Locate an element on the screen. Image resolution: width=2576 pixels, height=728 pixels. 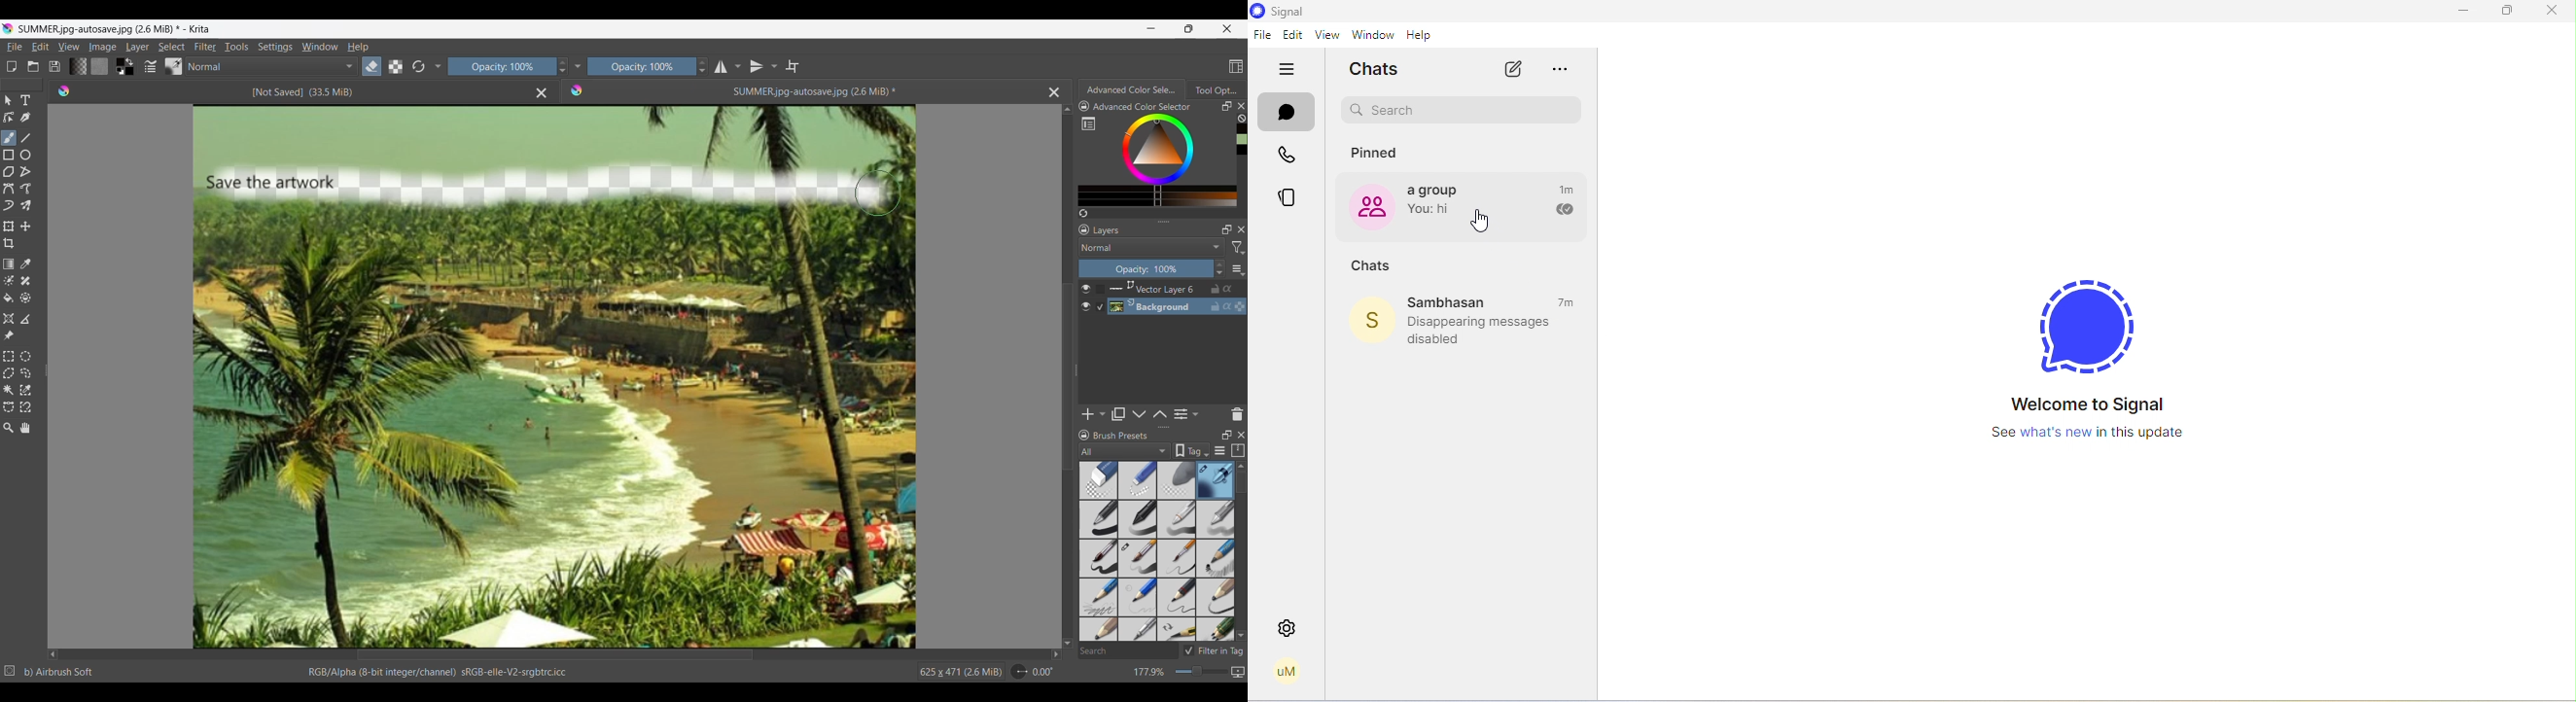
a group is located at coordinates (1440, 204).